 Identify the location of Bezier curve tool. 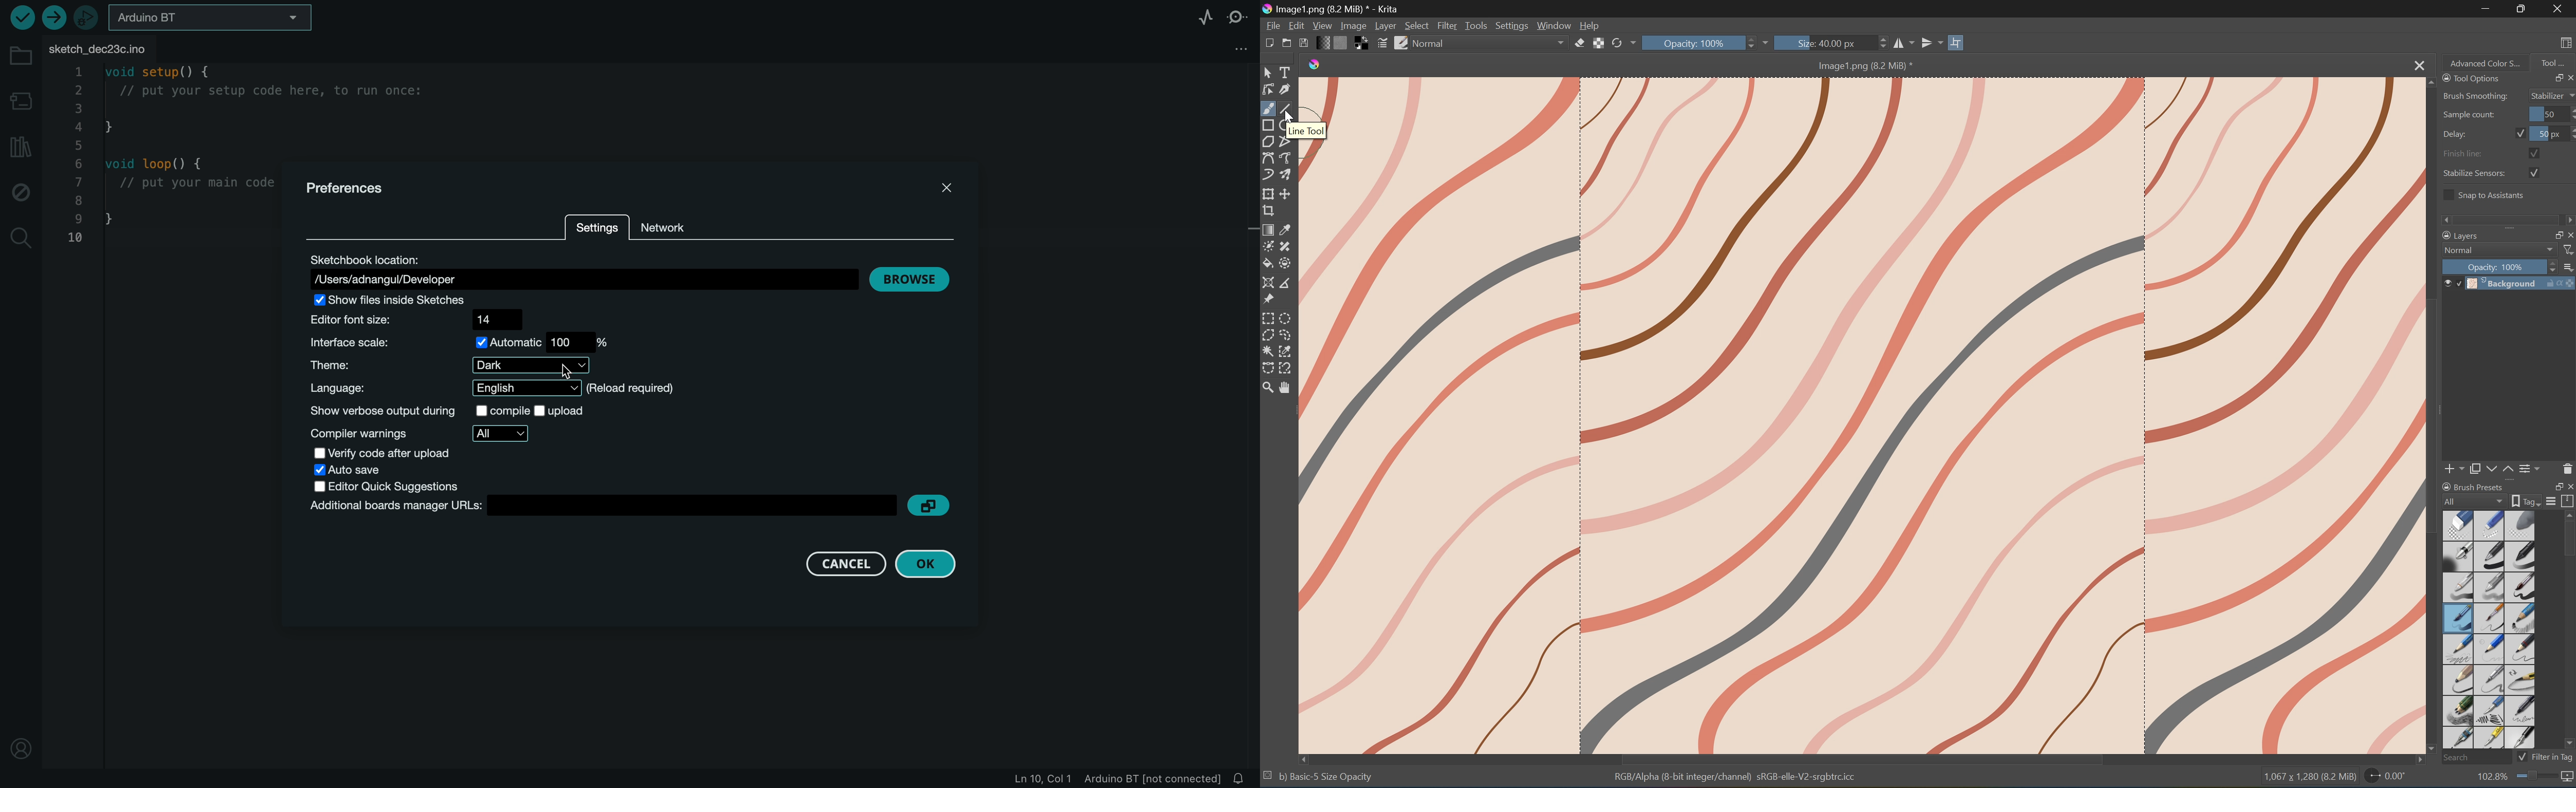
(1268, 157).